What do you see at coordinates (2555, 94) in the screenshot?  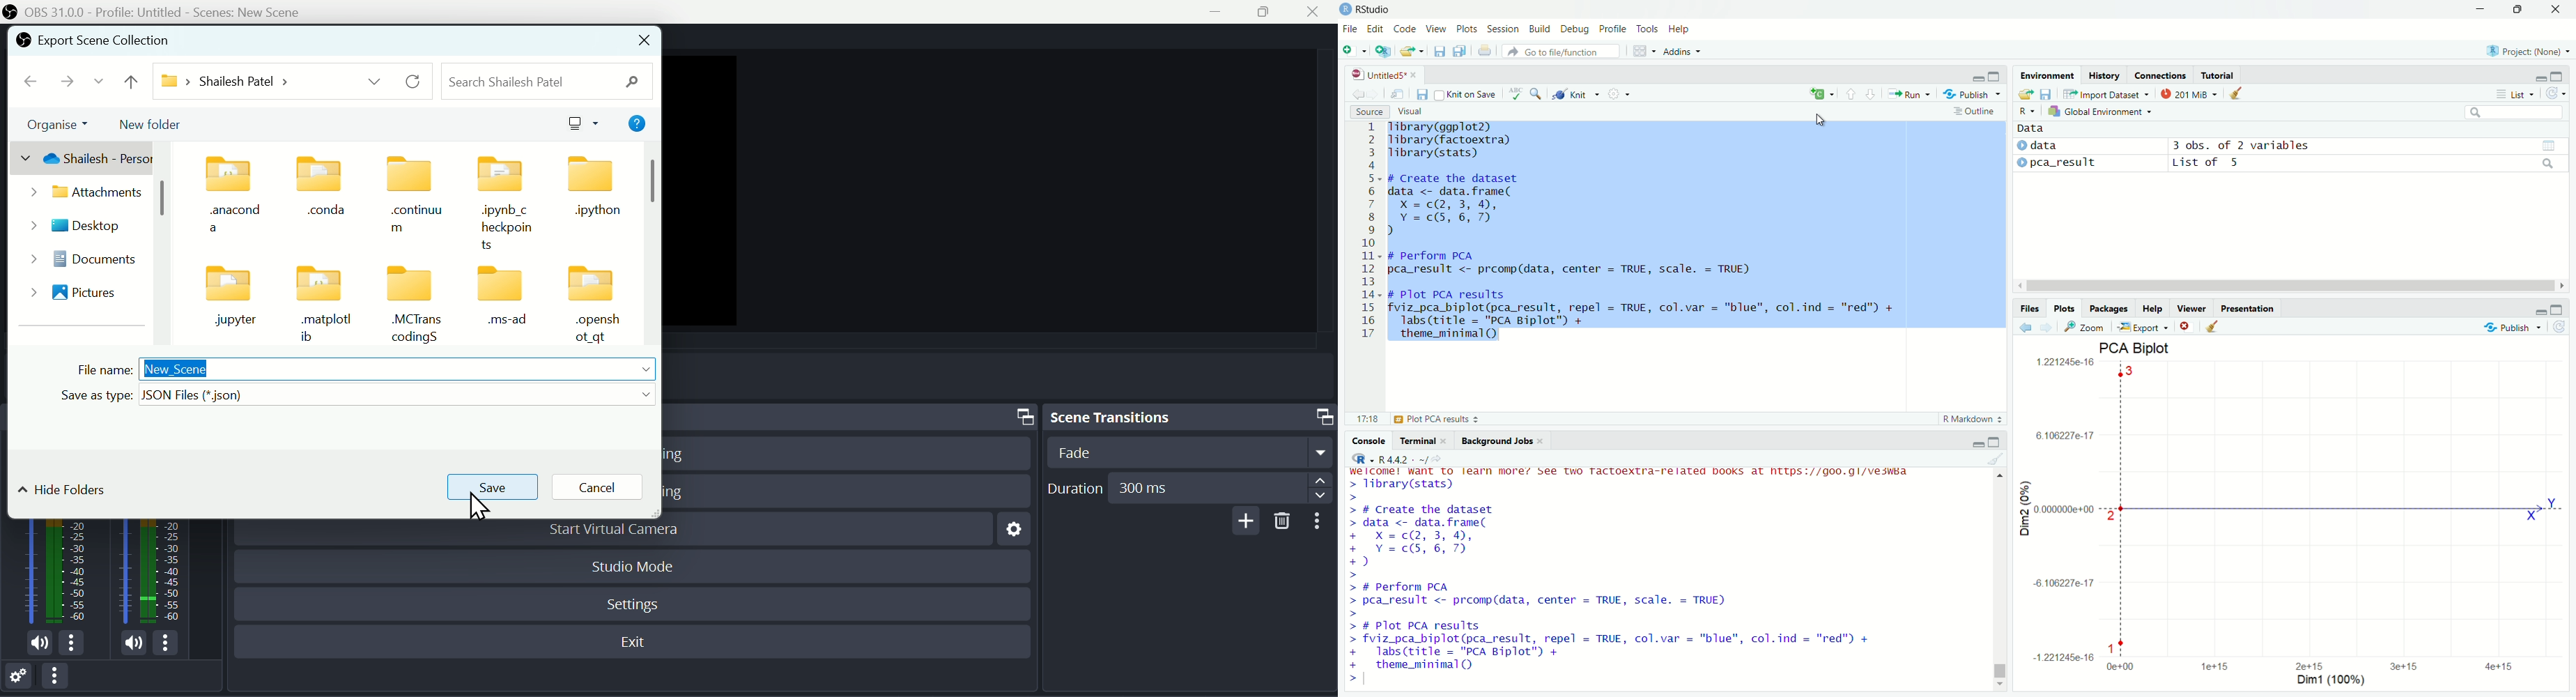 I see `refresh` at bounding box center [2555, 94].